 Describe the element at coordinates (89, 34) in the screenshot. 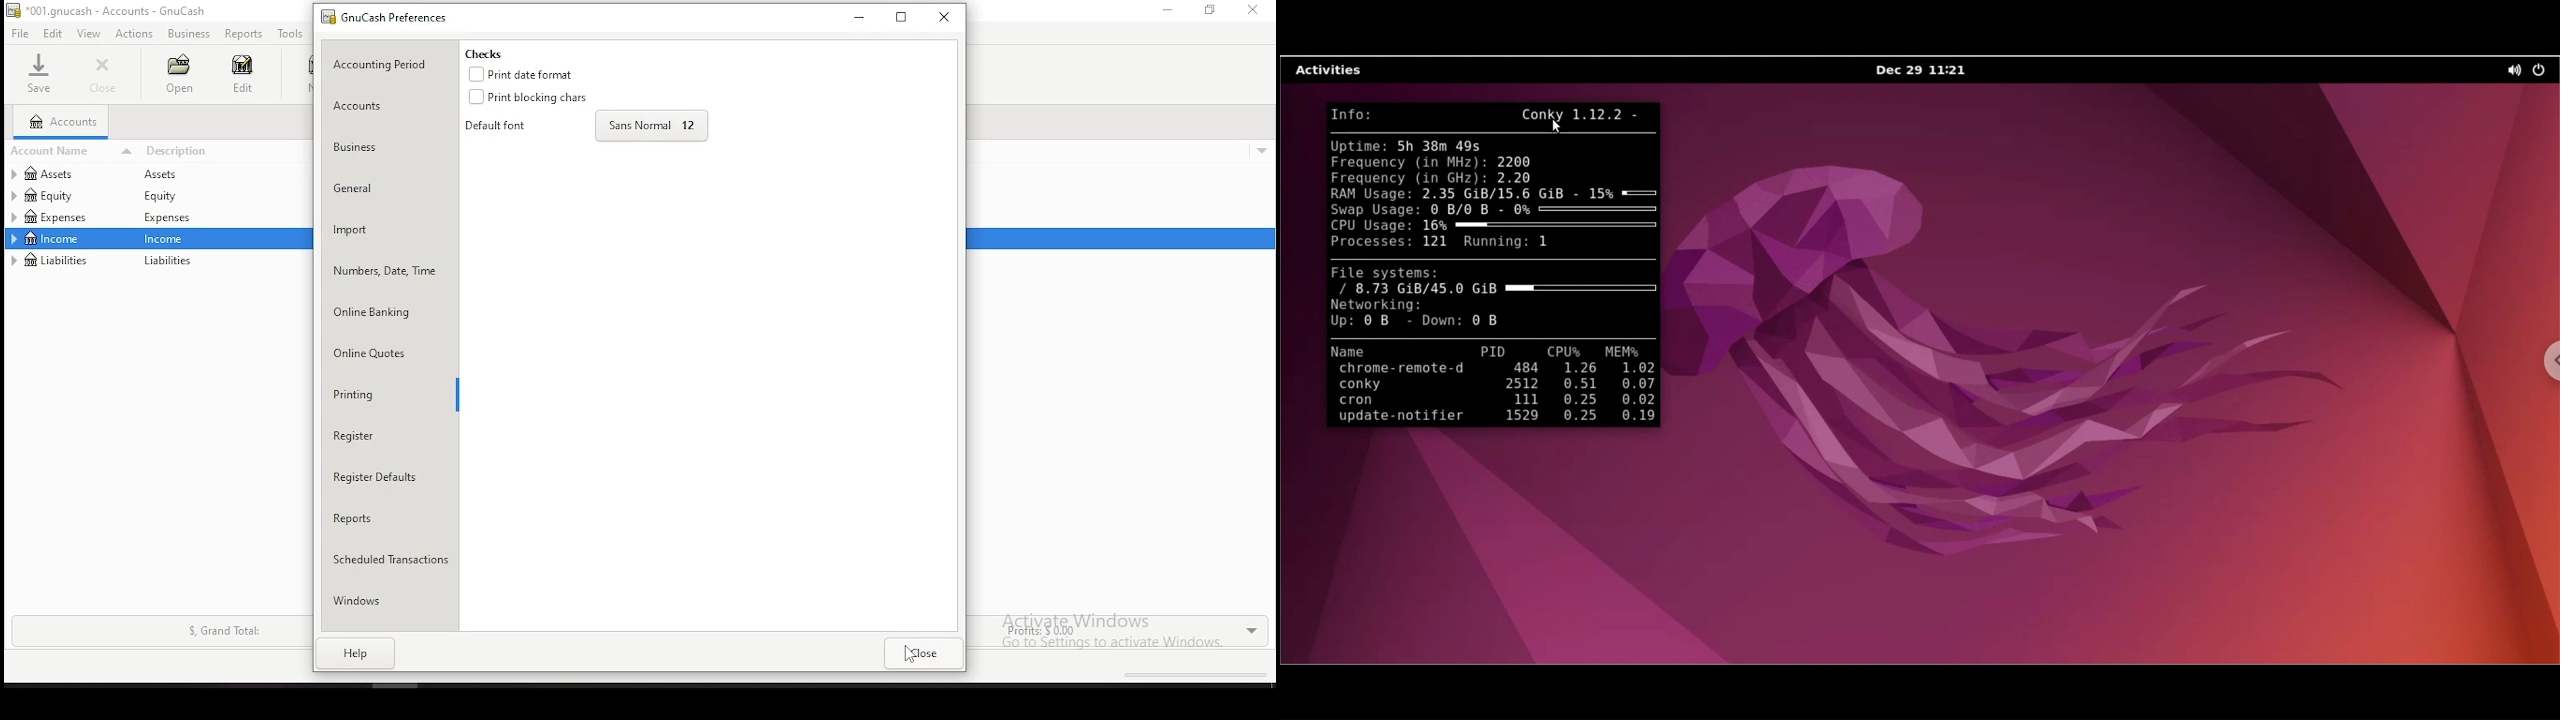

I see `view` at that location.